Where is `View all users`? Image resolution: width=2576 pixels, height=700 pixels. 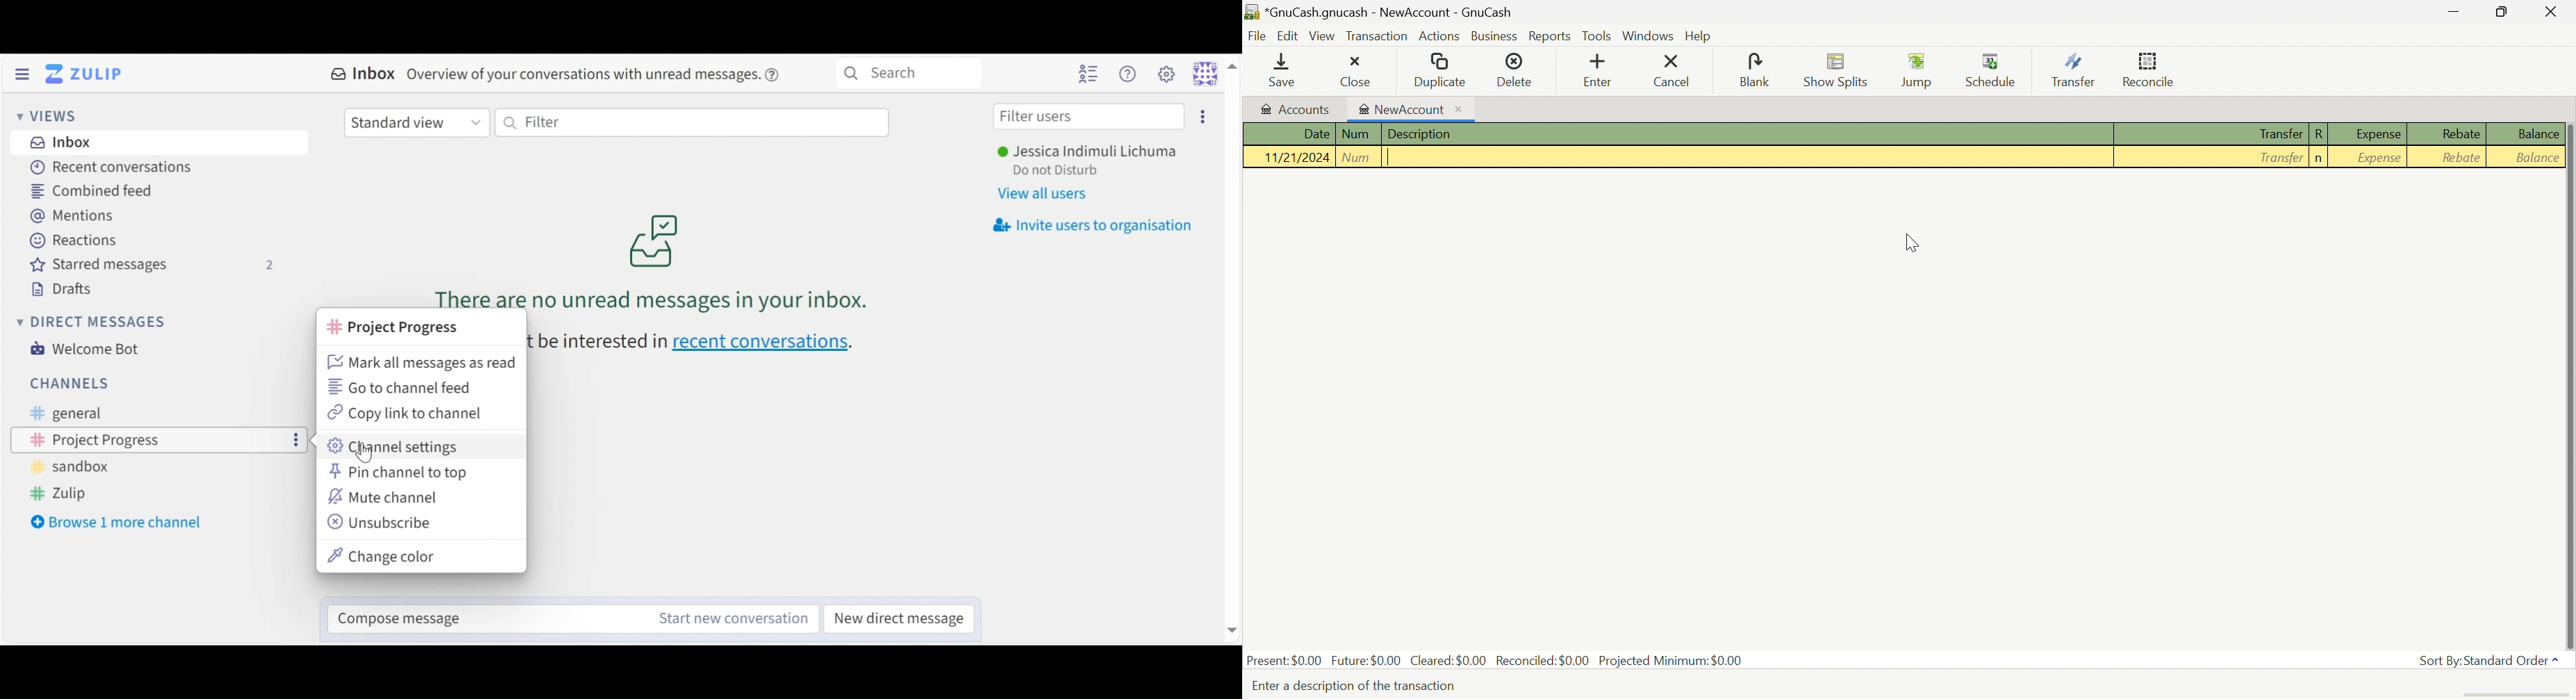 View all users is located at coordinates (1048, 195).